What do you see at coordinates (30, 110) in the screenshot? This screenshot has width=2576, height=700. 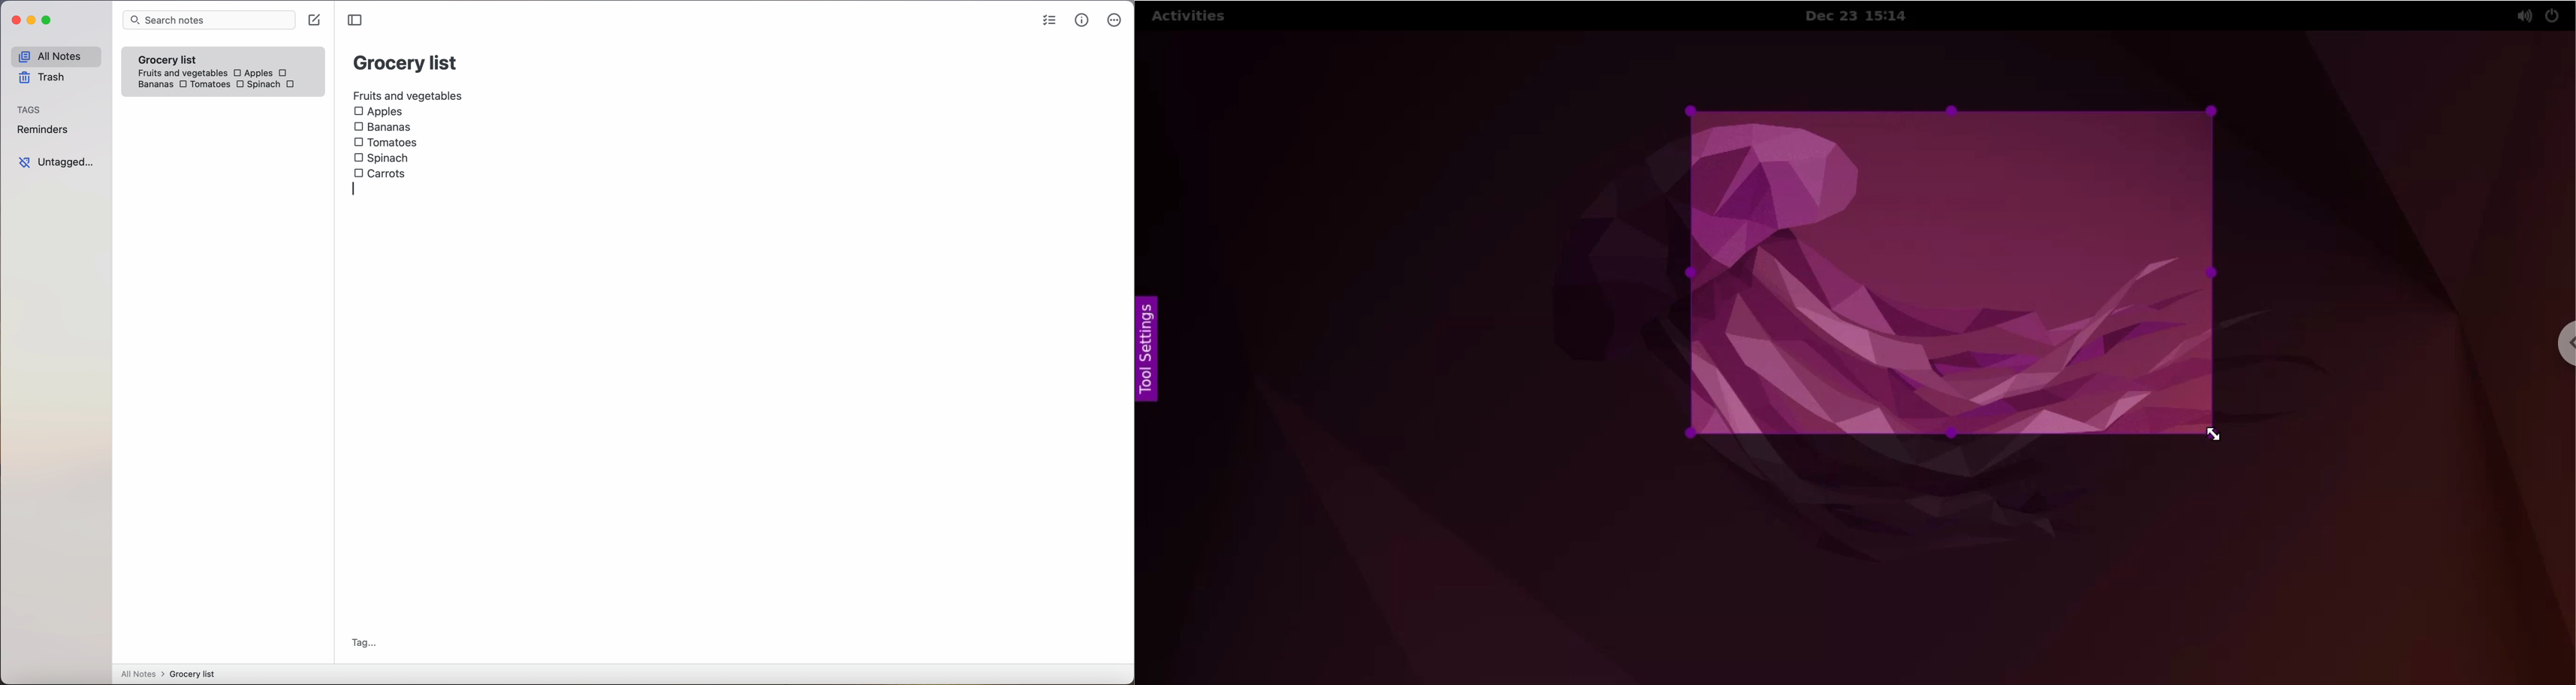 I see `tags` at bounding box center [30, 110].